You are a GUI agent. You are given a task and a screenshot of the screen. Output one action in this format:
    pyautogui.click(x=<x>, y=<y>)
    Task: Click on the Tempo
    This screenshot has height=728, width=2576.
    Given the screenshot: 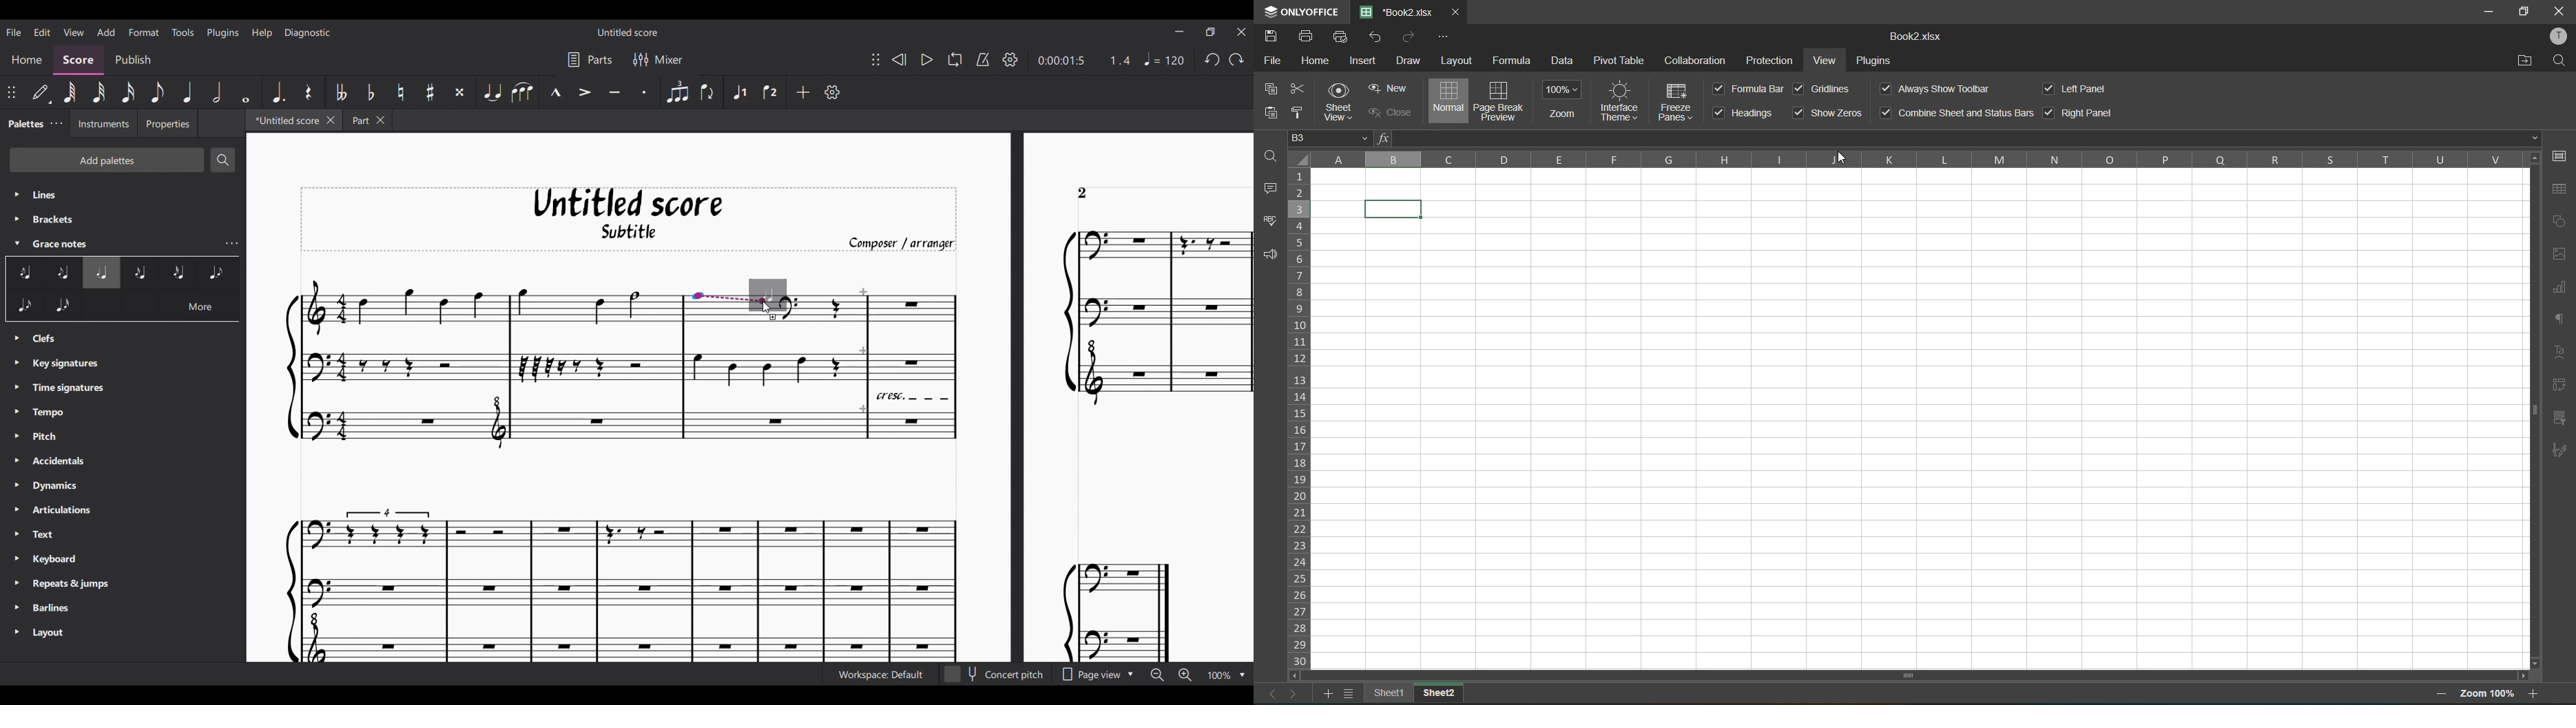 What is the action you would take?
    pyautogui.click(x=1164, y=59)
    